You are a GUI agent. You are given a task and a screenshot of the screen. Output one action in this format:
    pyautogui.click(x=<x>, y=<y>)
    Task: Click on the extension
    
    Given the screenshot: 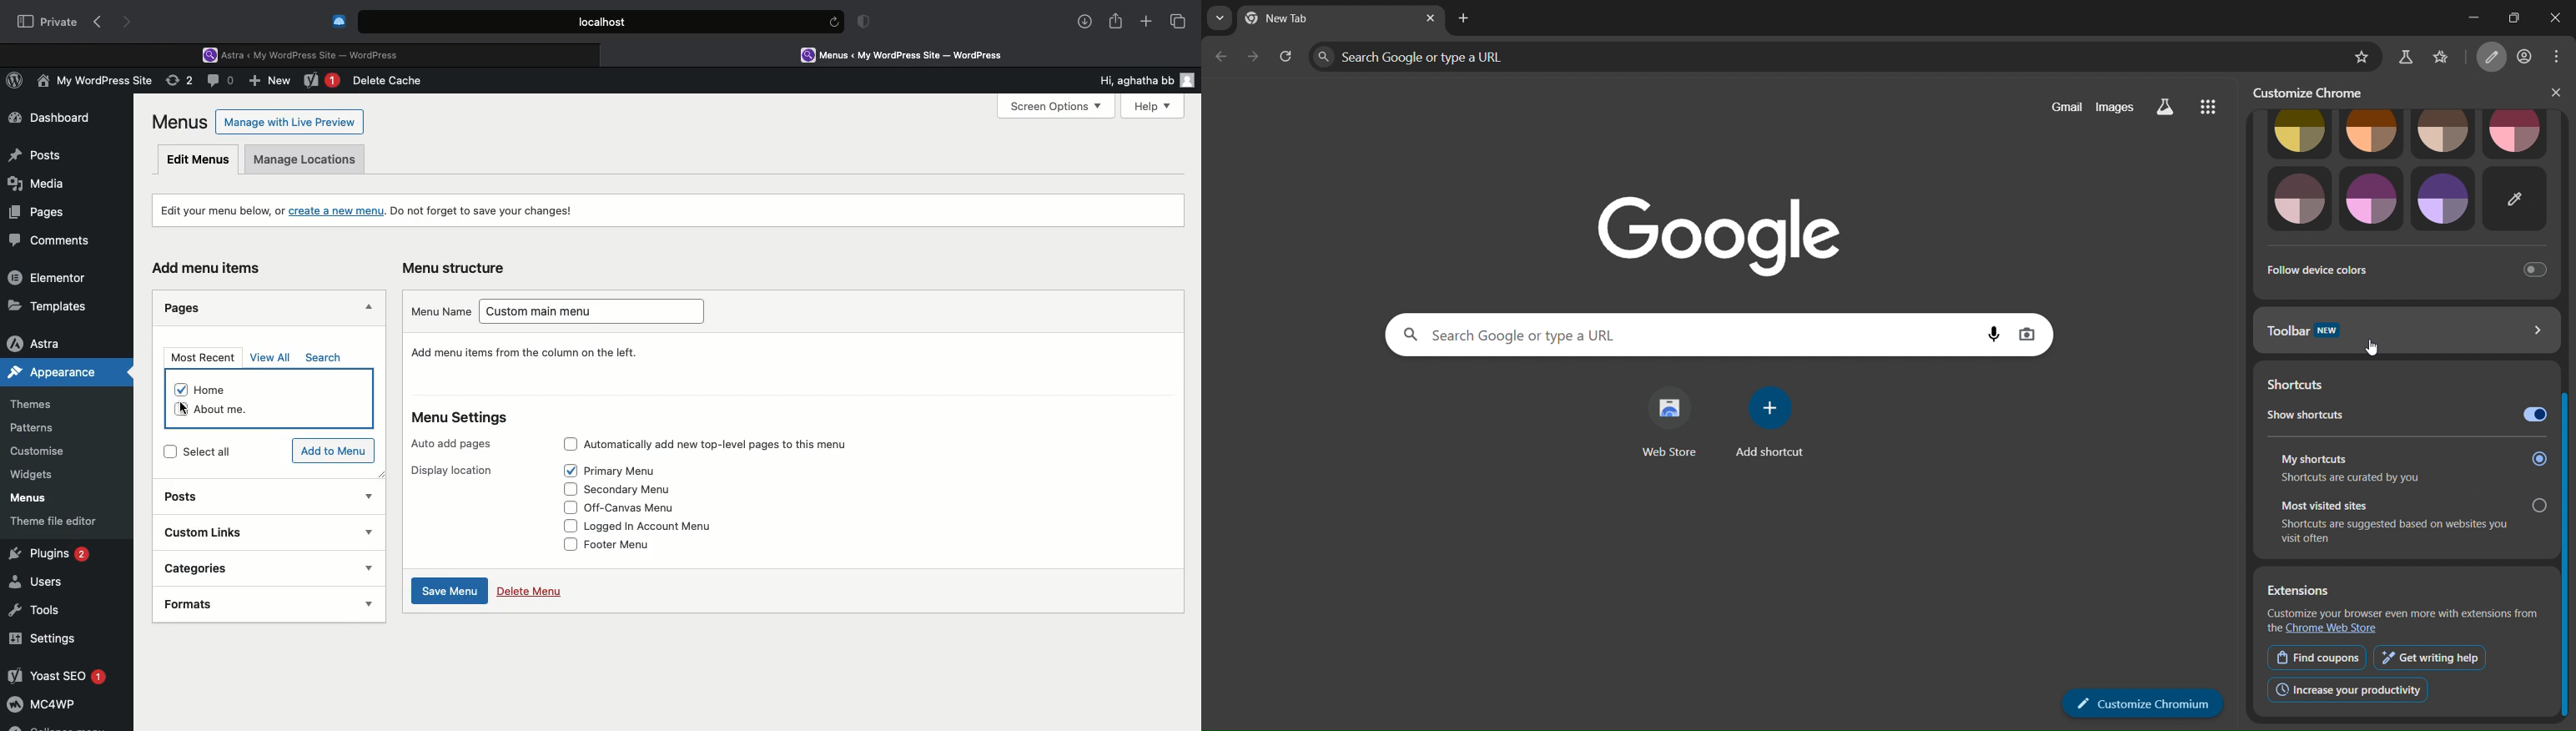 What is the action you would take?
    pyautogui.click(x=2405, y=590)
    